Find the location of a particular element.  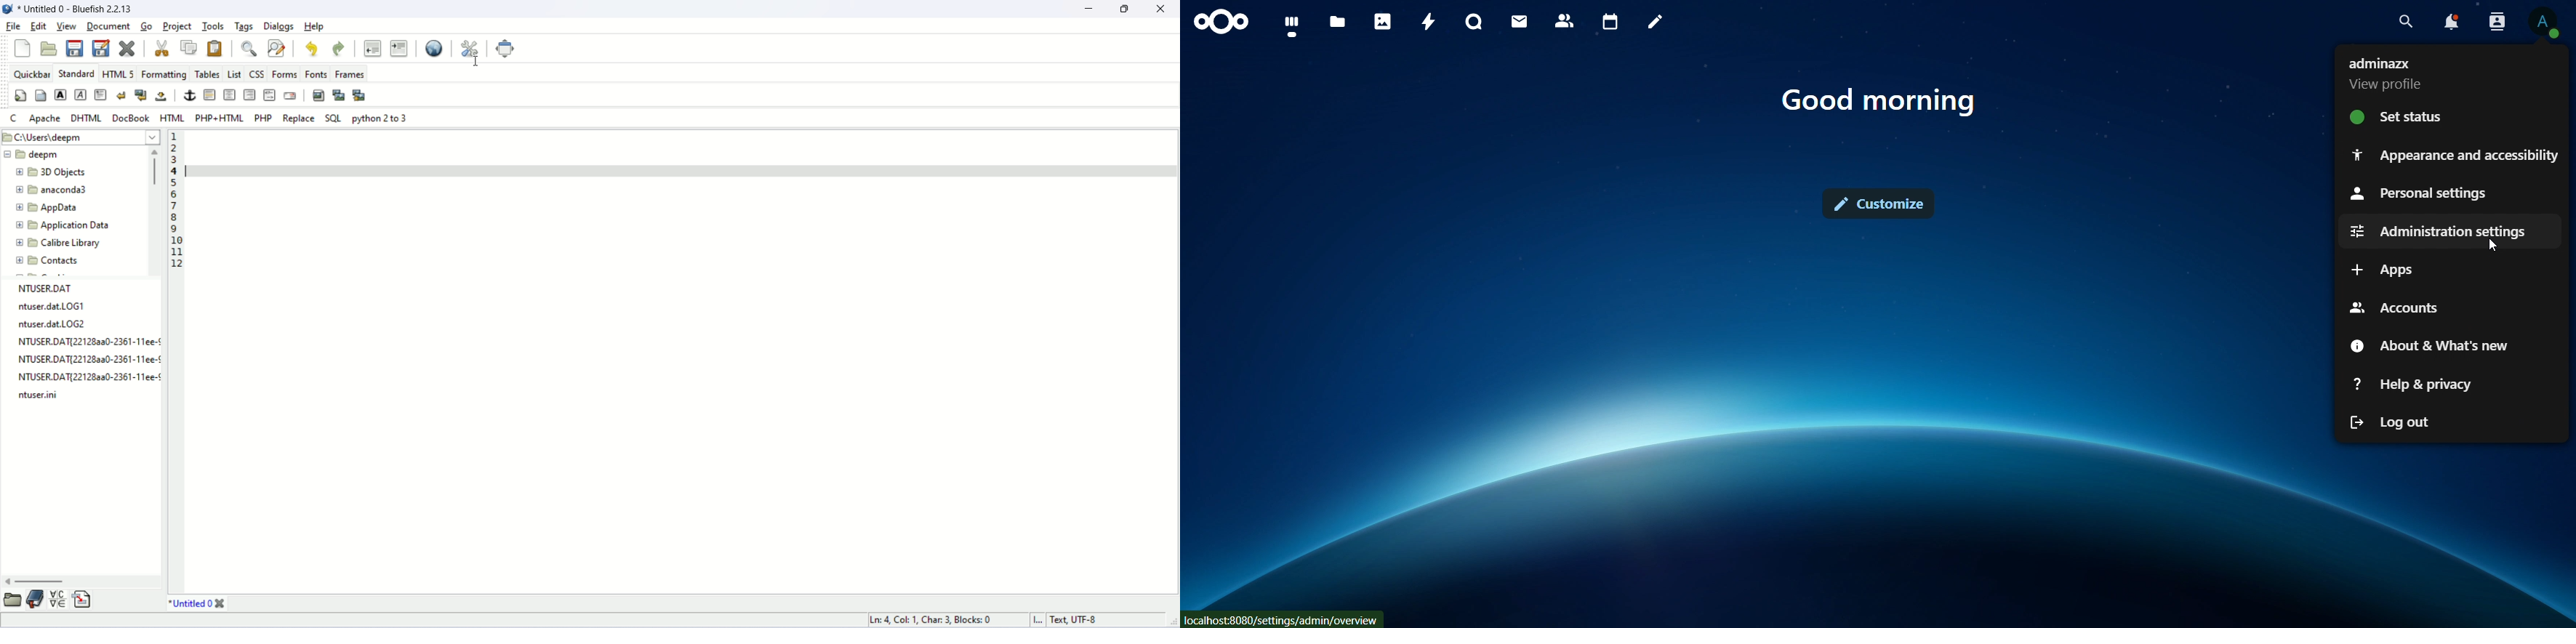

open is located at coordinates (49, 49).